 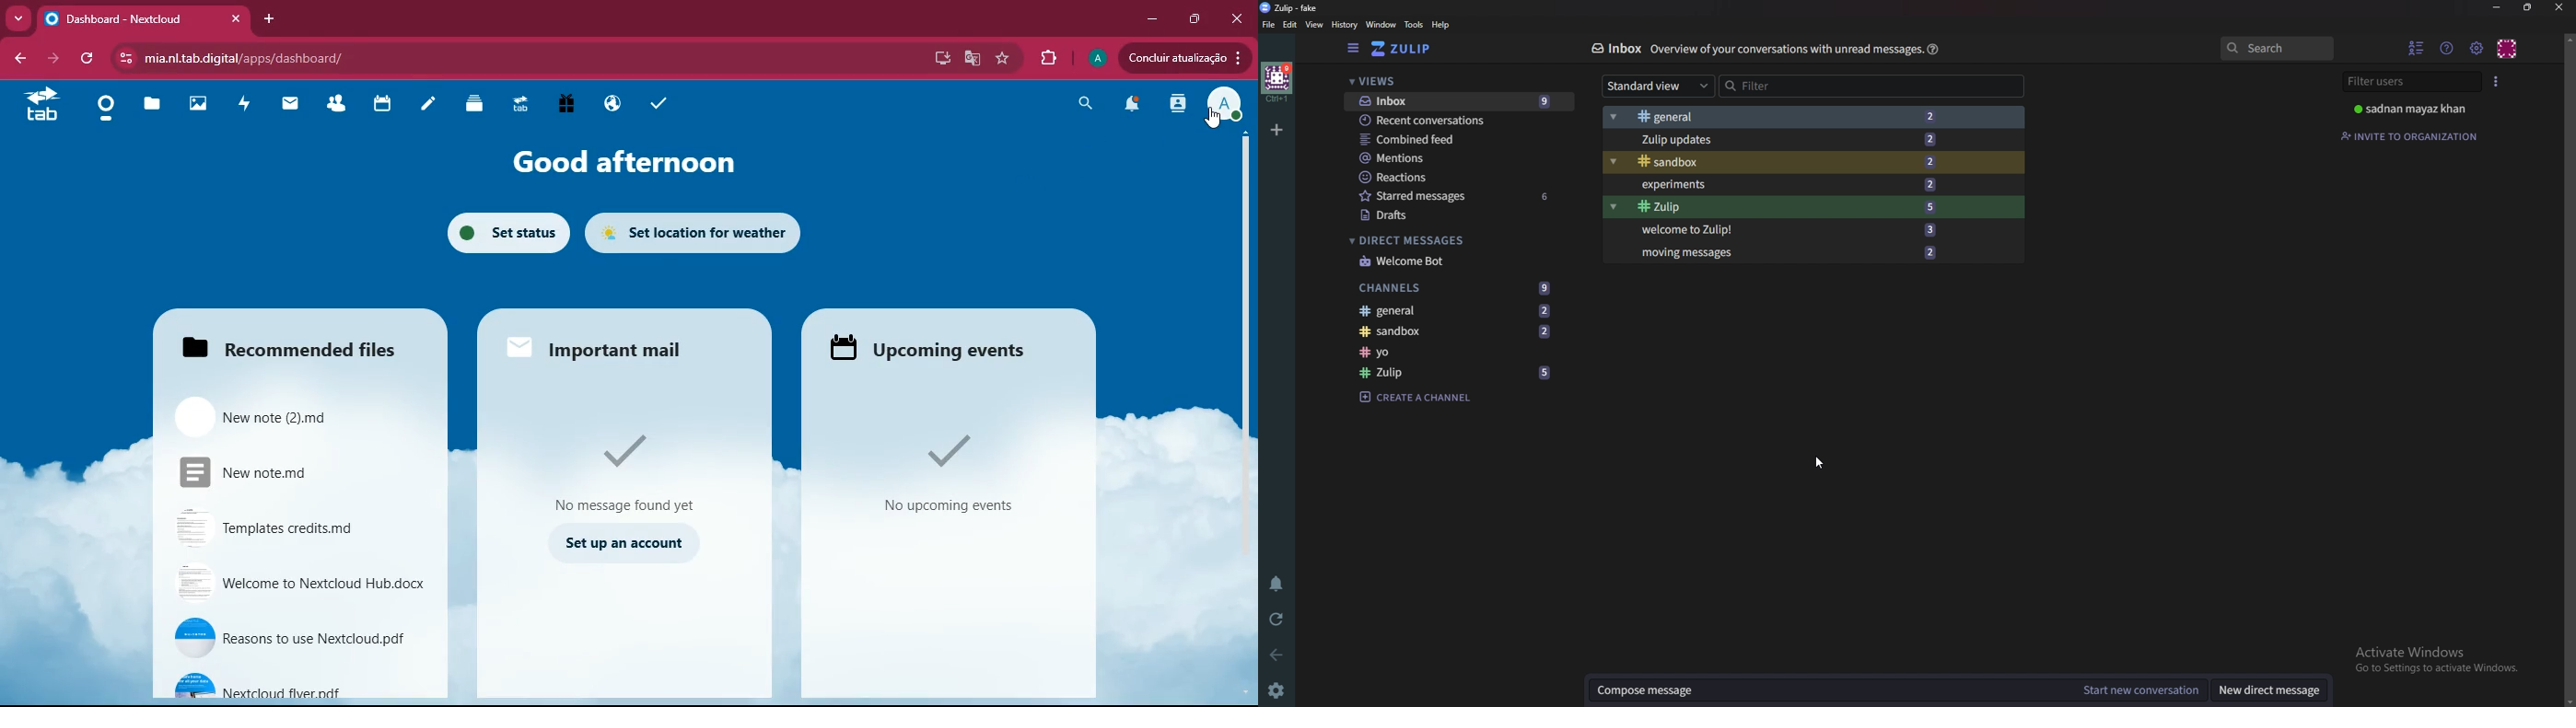 What do you see at coordinates (297, 639) in the screenshot?
I see `Reasons to use Nextcloud.pdf` at bounding box center [297, 639].